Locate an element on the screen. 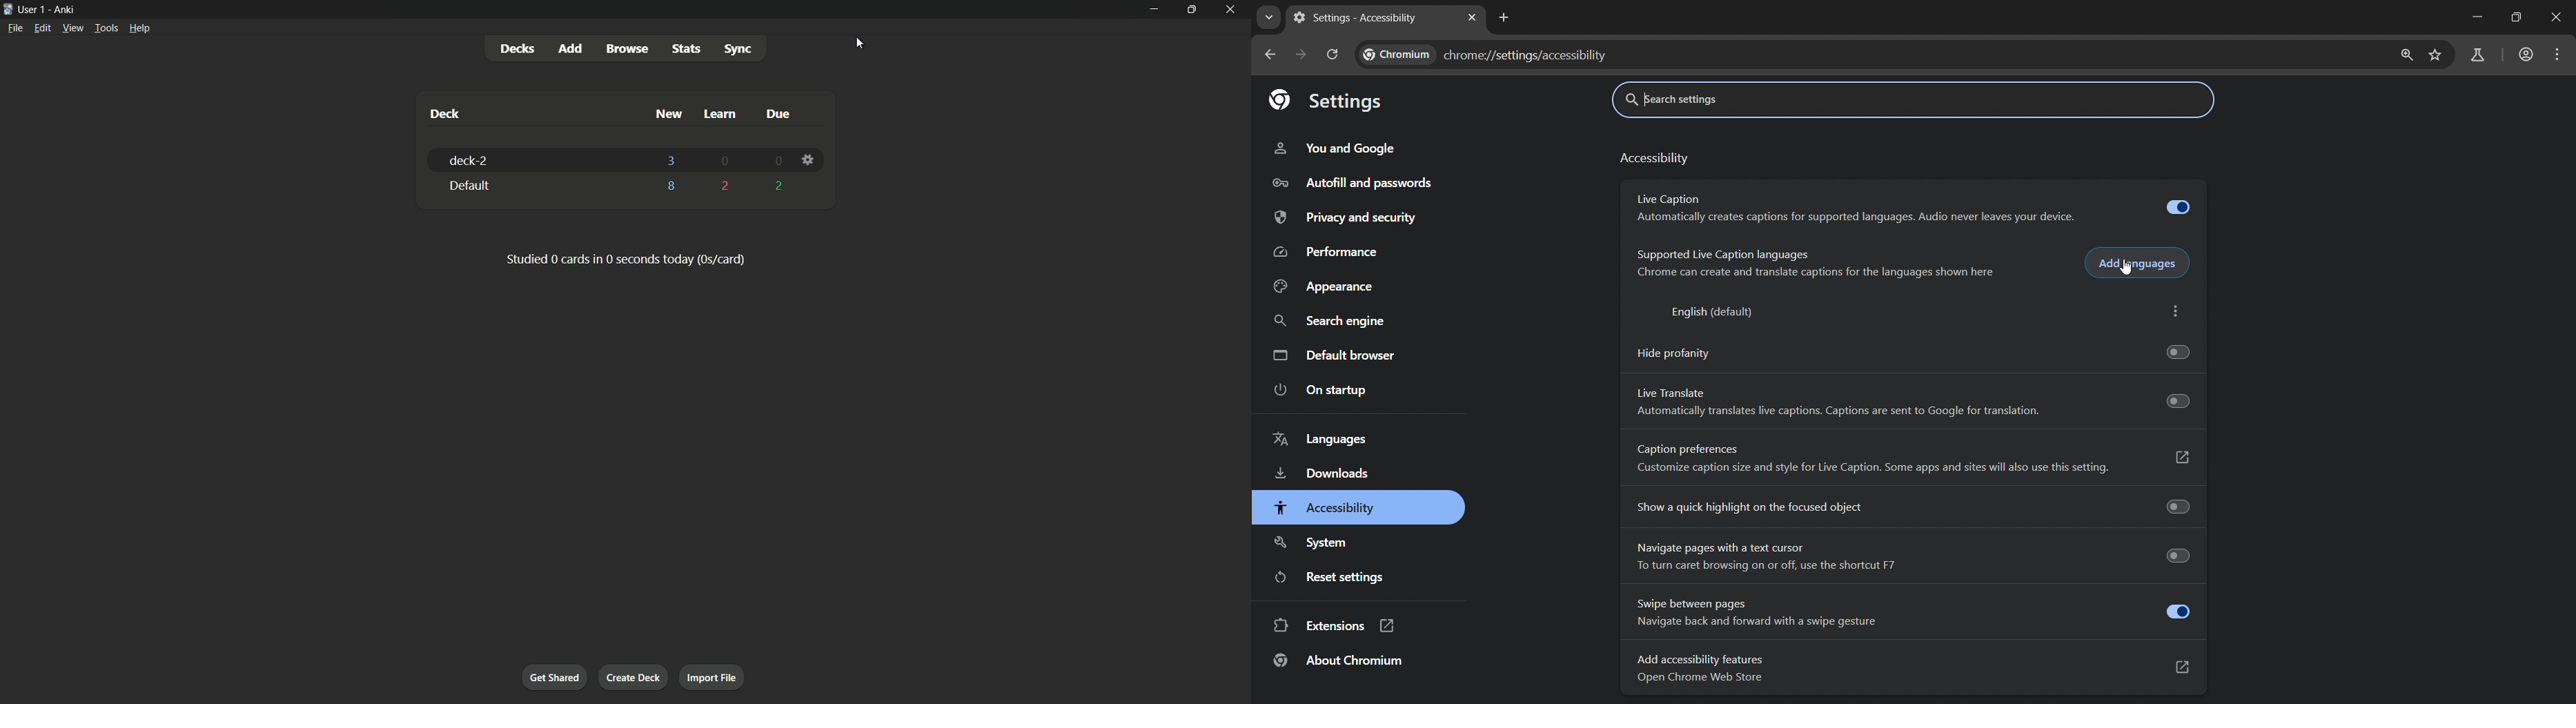  learn is located at coordinates (719, 114).